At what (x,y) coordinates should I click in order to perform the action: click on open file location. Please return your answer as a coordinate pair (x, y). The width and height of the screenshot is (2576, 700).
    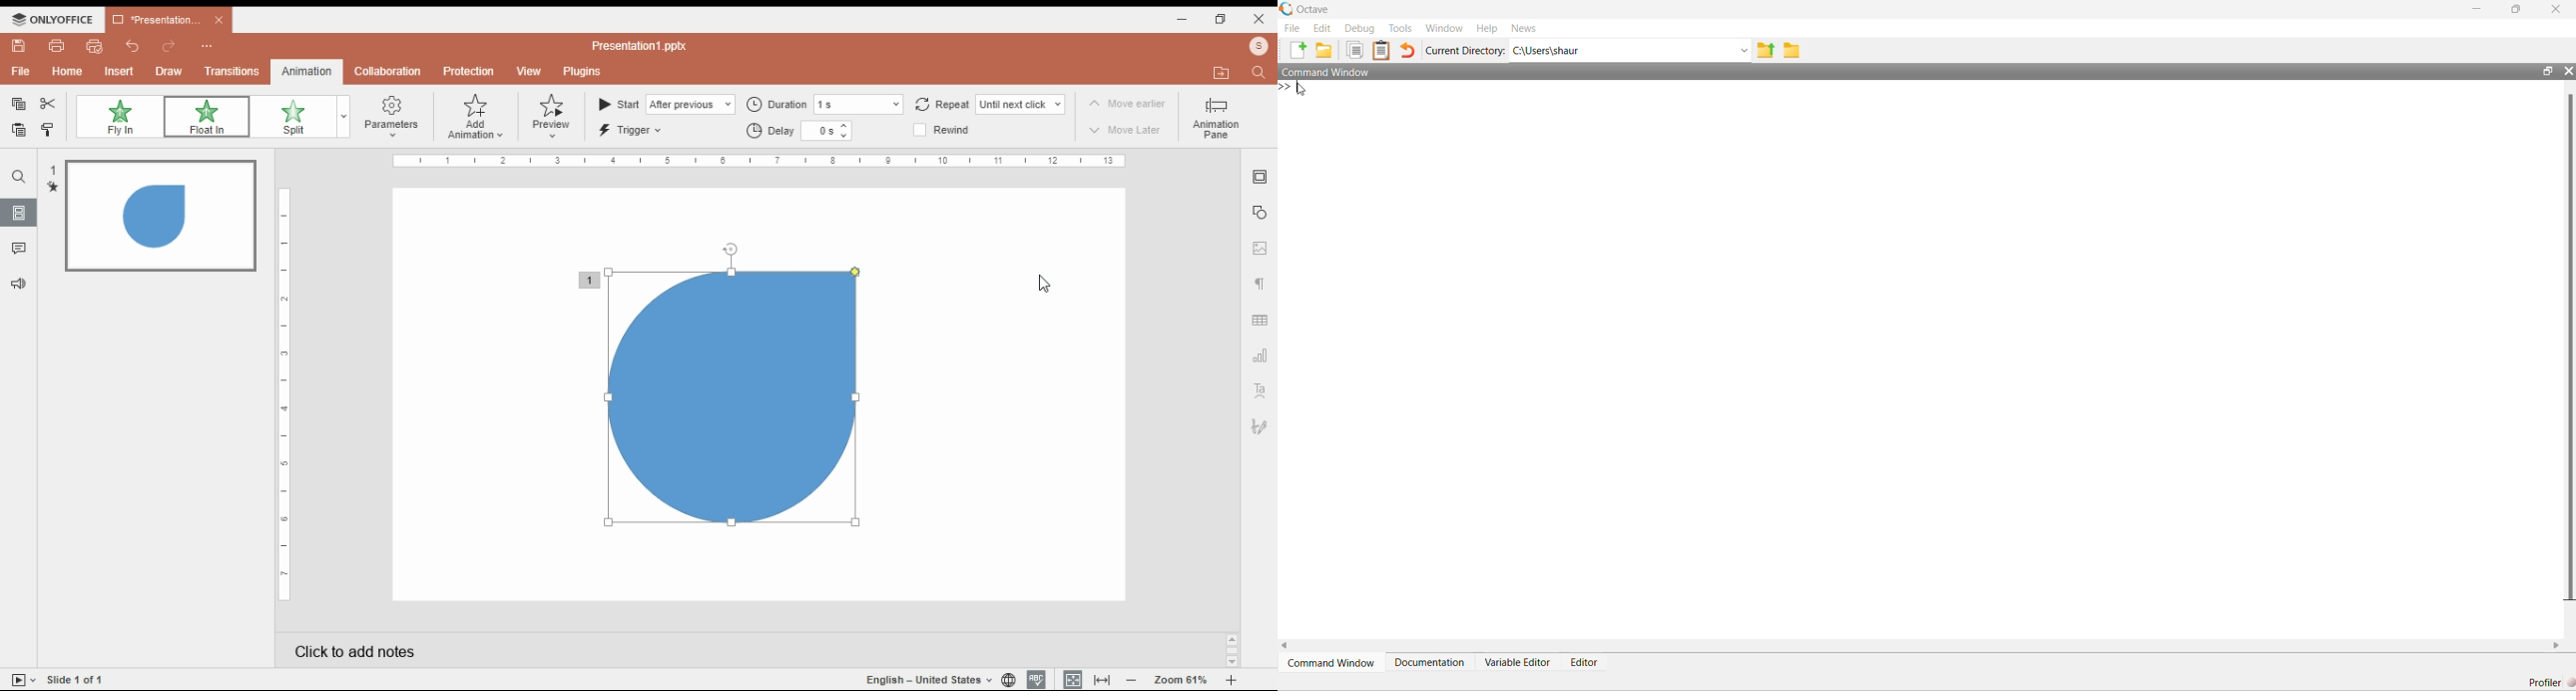
    Looking at the image, I should click on (1259, 47).